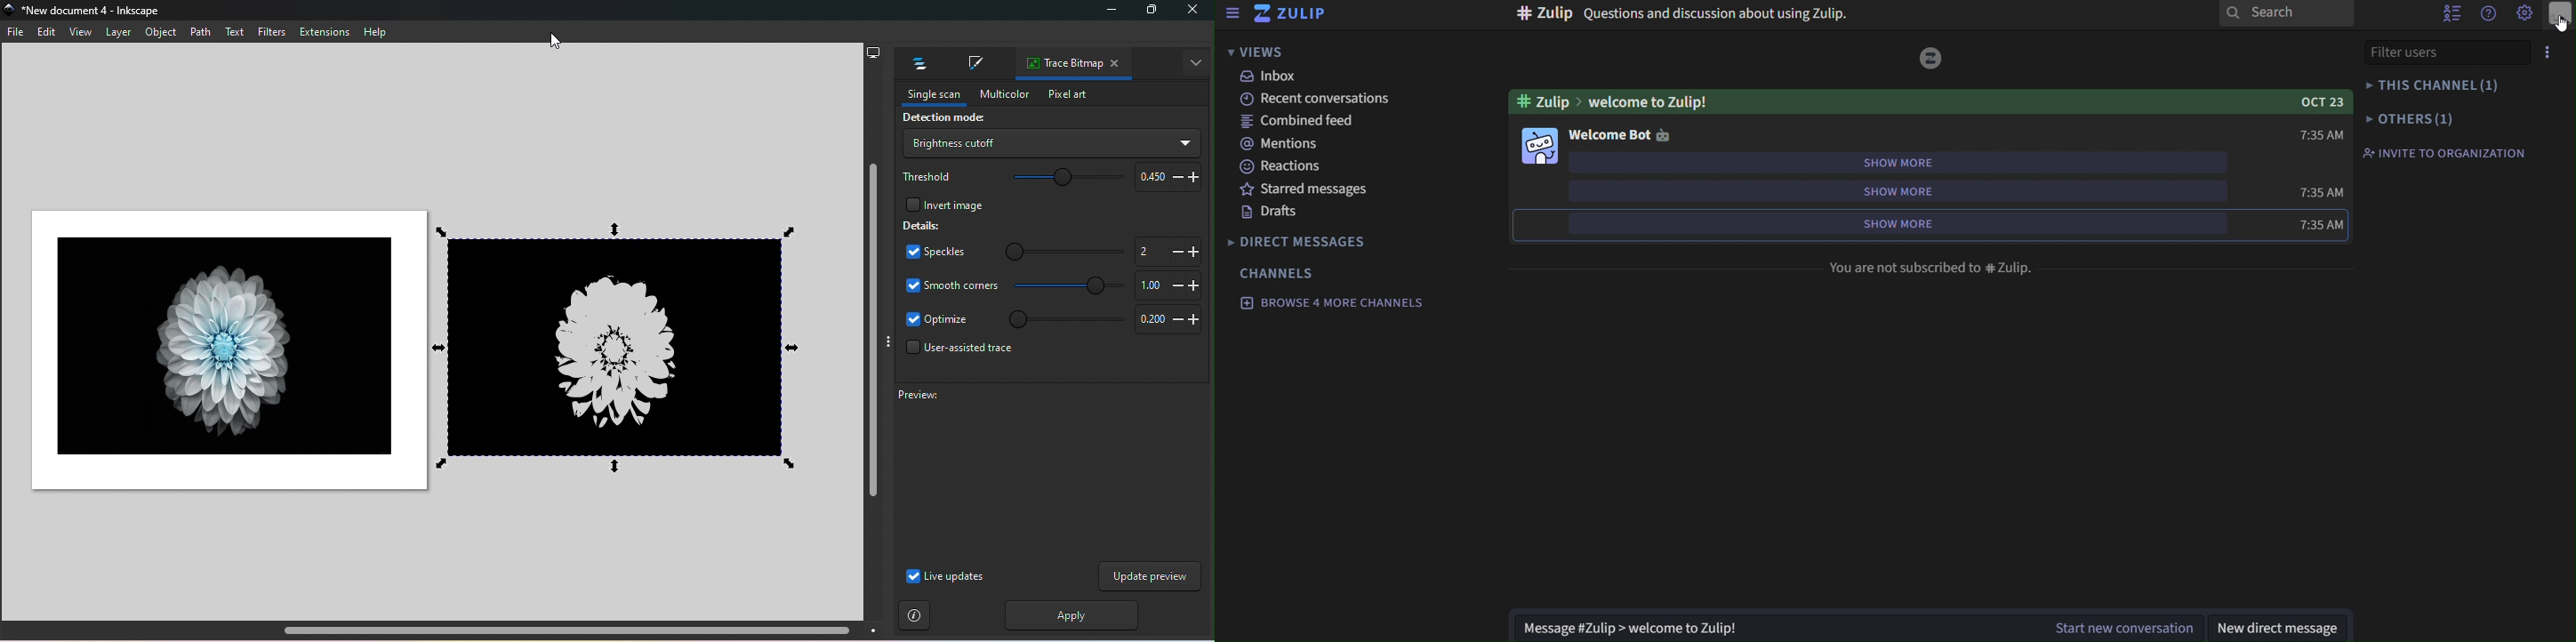  I want to click on 7:35 AM, so click(2324, 224).